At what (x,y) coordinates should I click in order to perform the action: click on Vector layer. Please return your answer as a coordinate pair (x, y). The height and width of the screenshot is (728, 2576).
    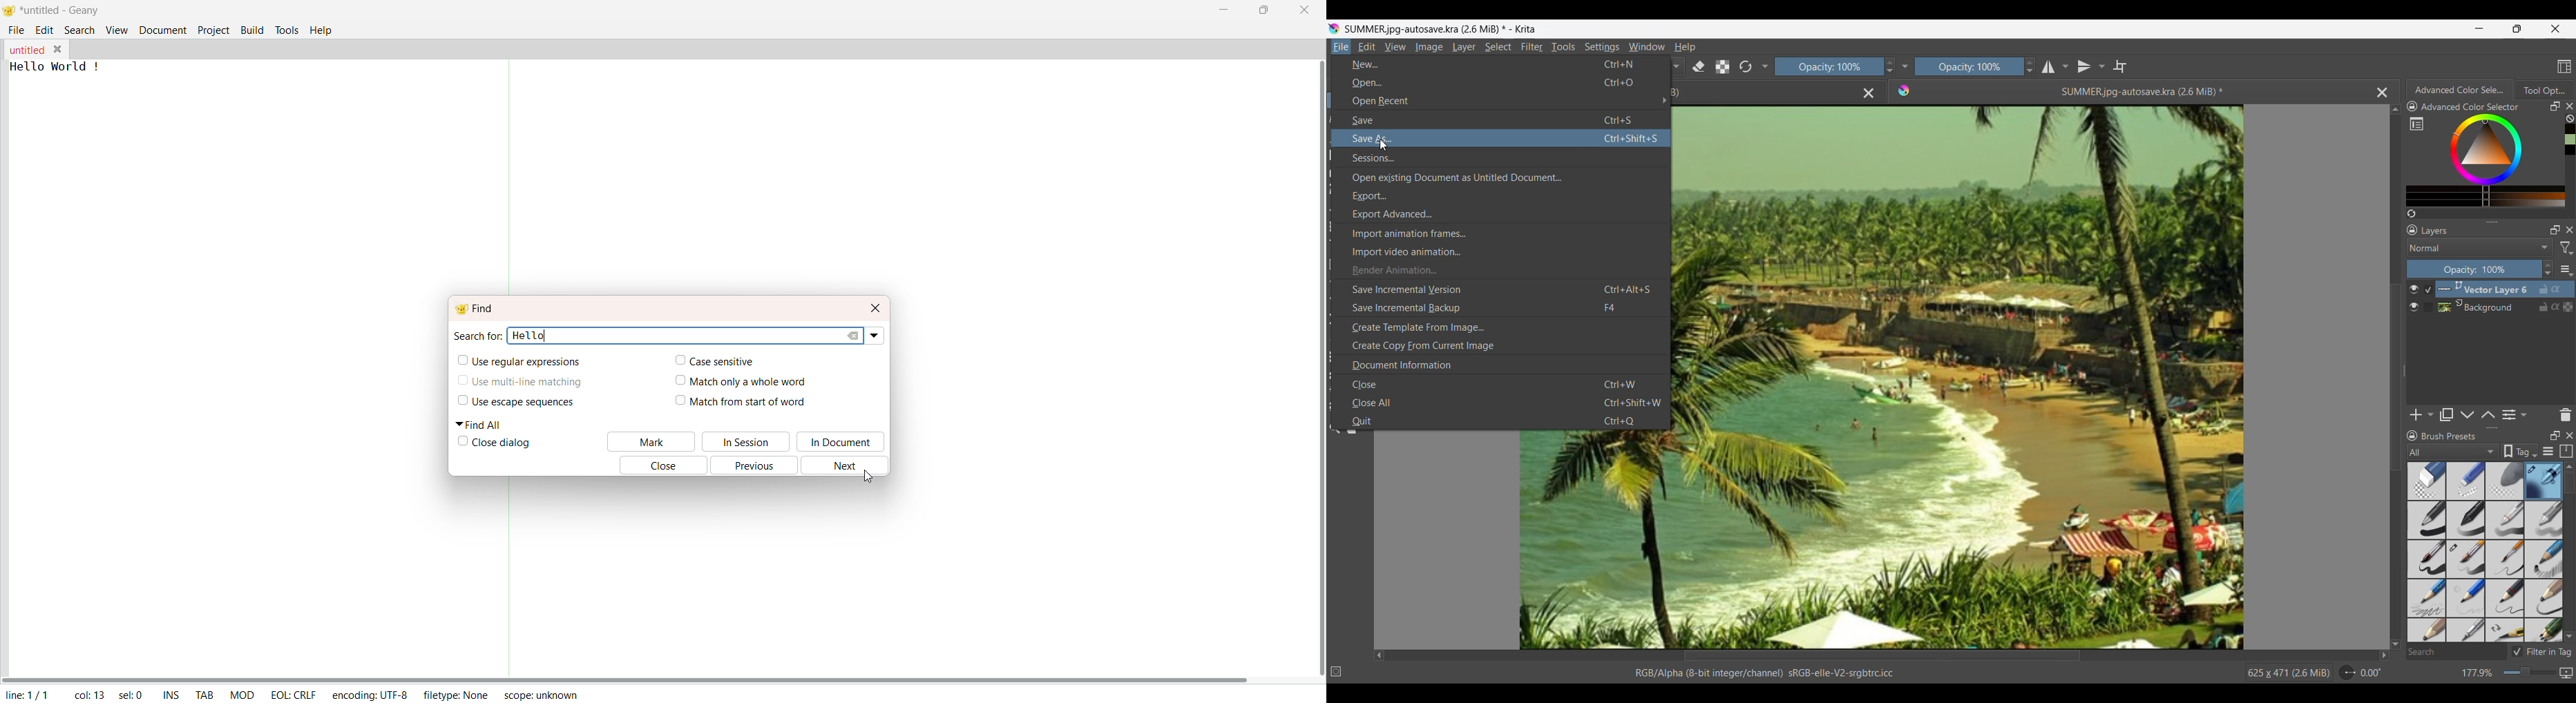
    Looking at the image, I should click on (2506, 289).